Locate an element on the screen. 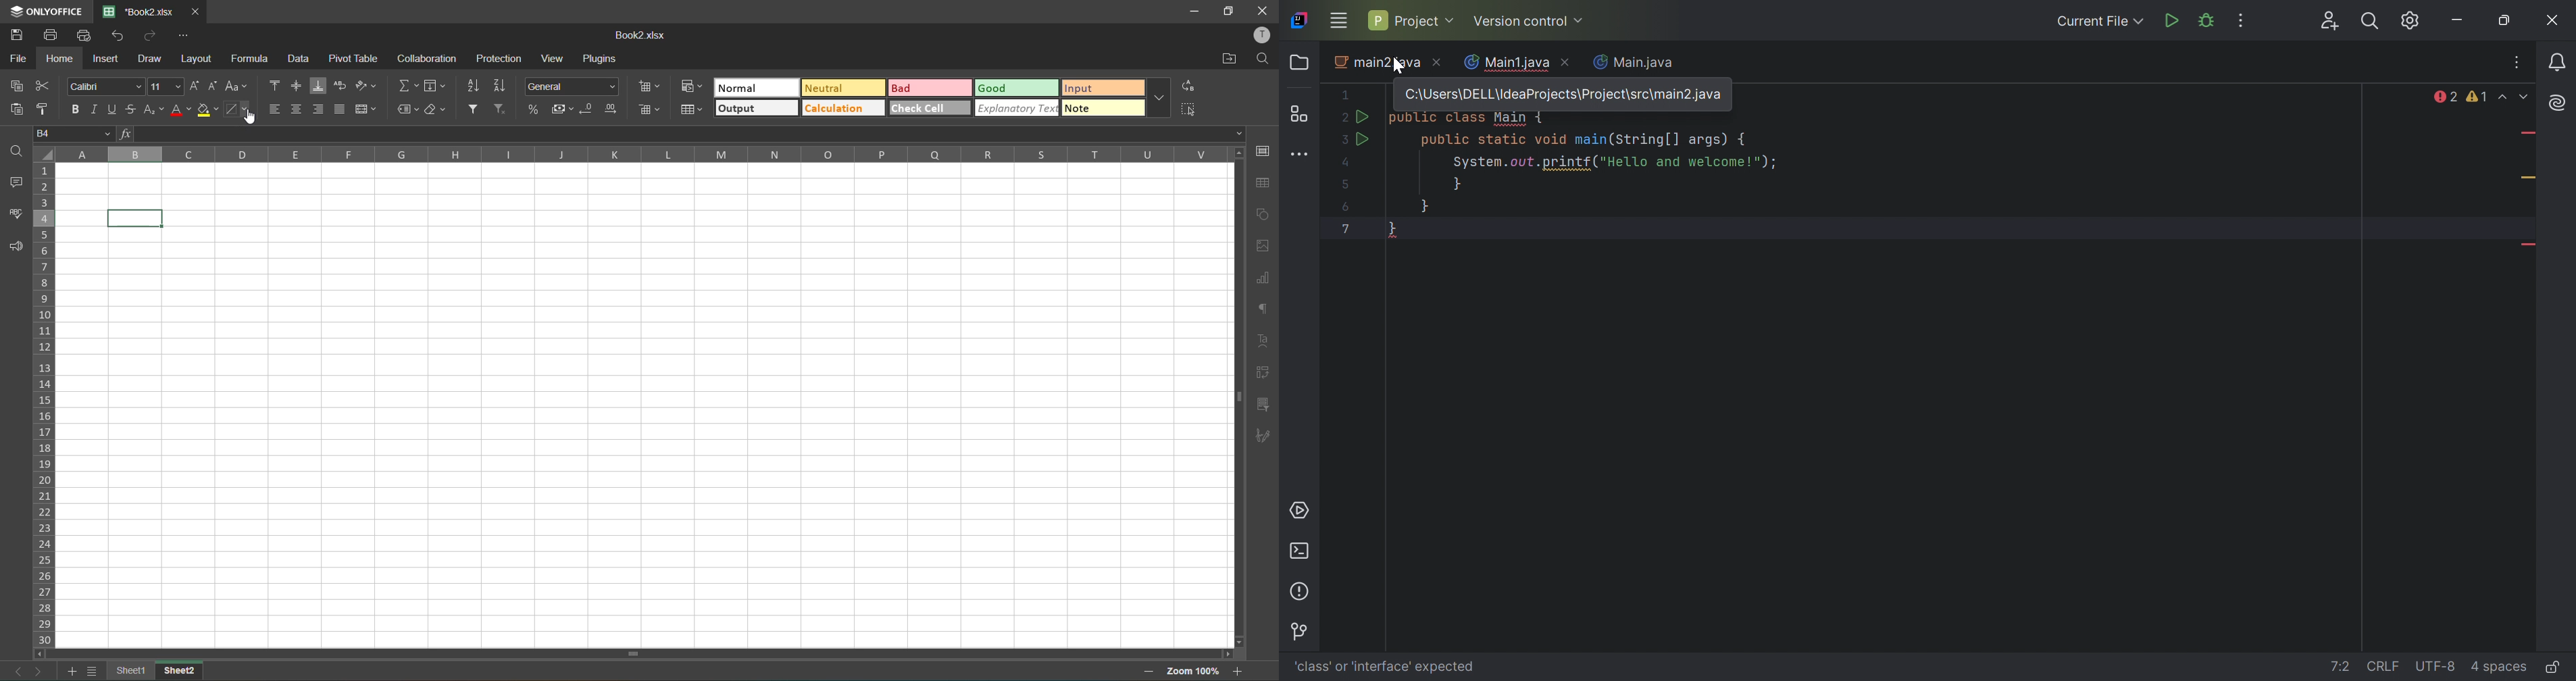  replace is located at coordinates (1188, 84).